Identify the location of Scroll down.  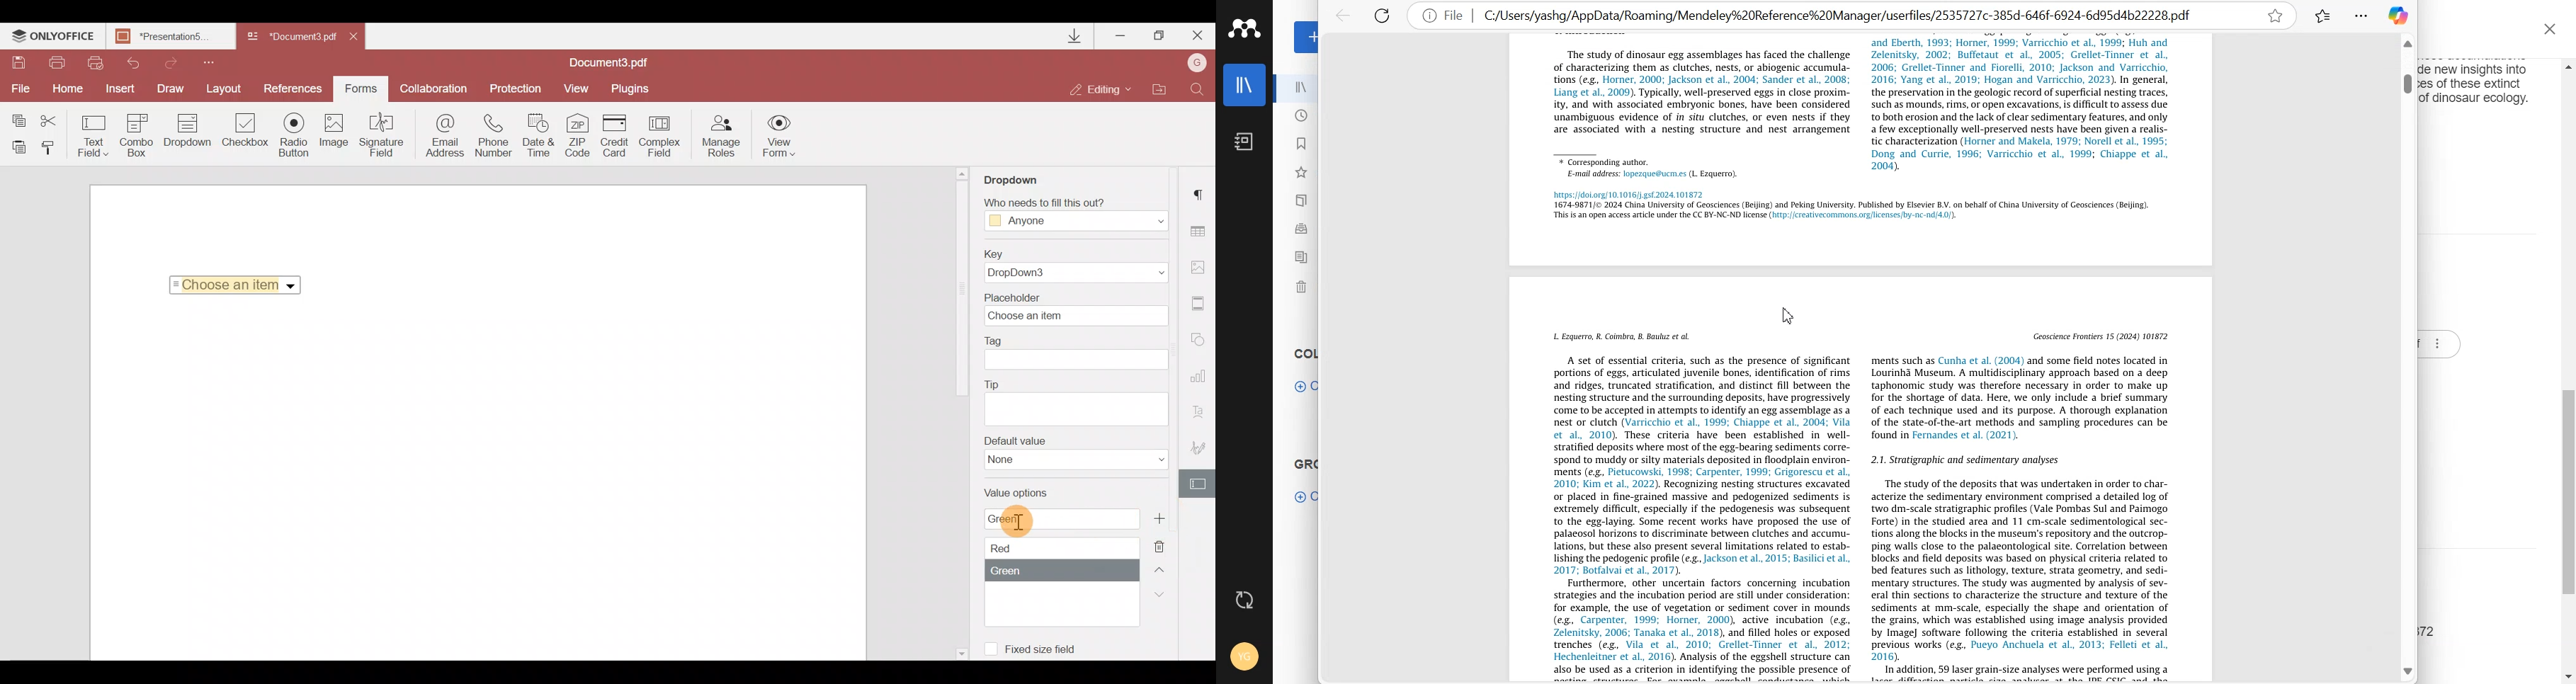
(960, 652).